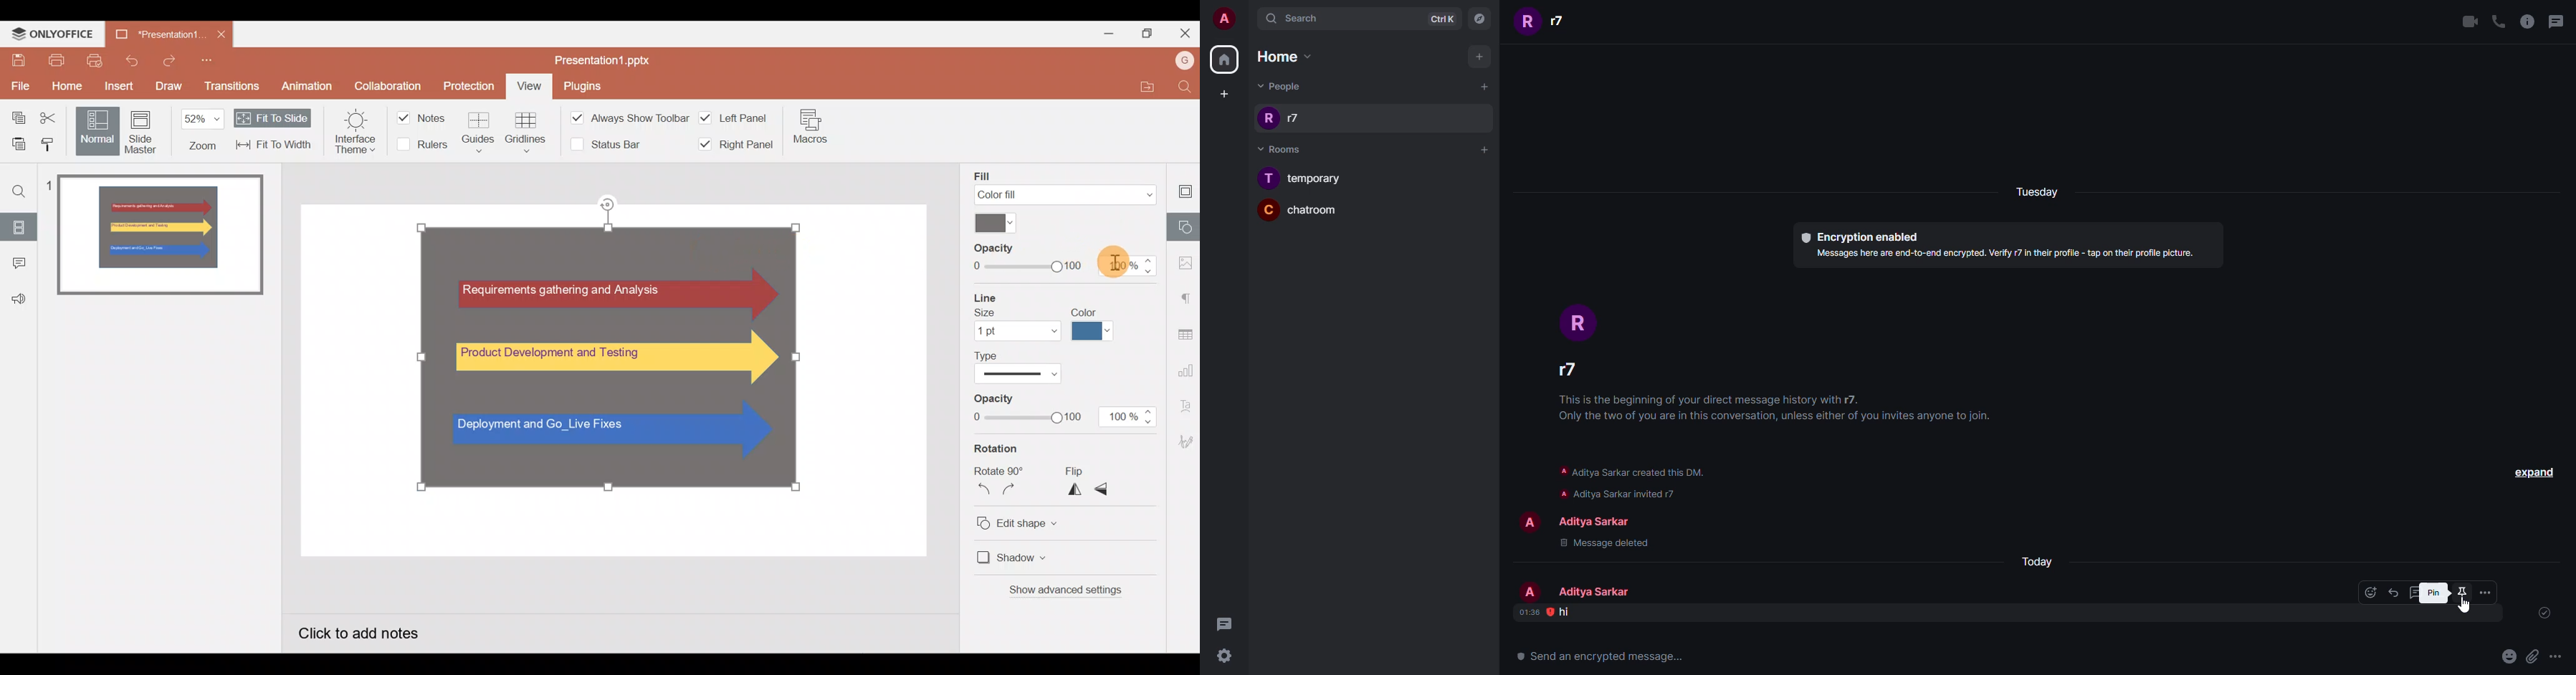 The width and height of the screenshot is (2576, 700). What do you see at coordinates (2529, 21) in the screenshot?
I see `info` at bounding box center [2529, 21].